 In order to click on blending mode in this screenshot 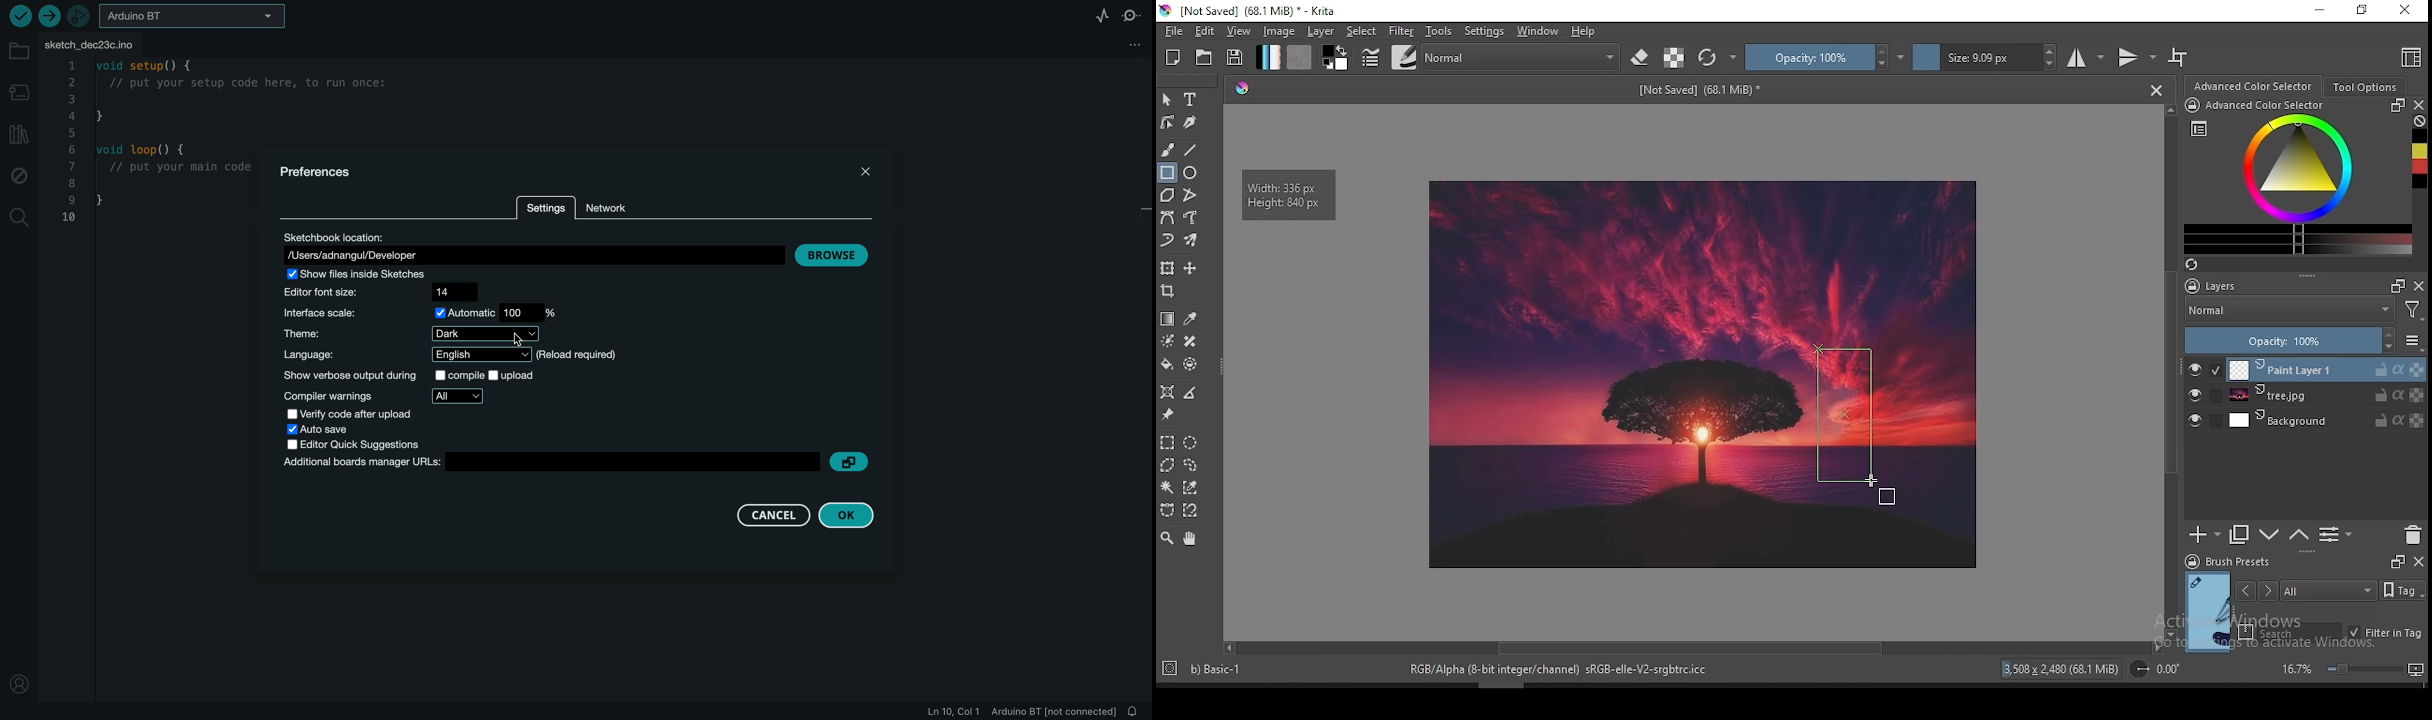, I will do `click(2307, 310)`.